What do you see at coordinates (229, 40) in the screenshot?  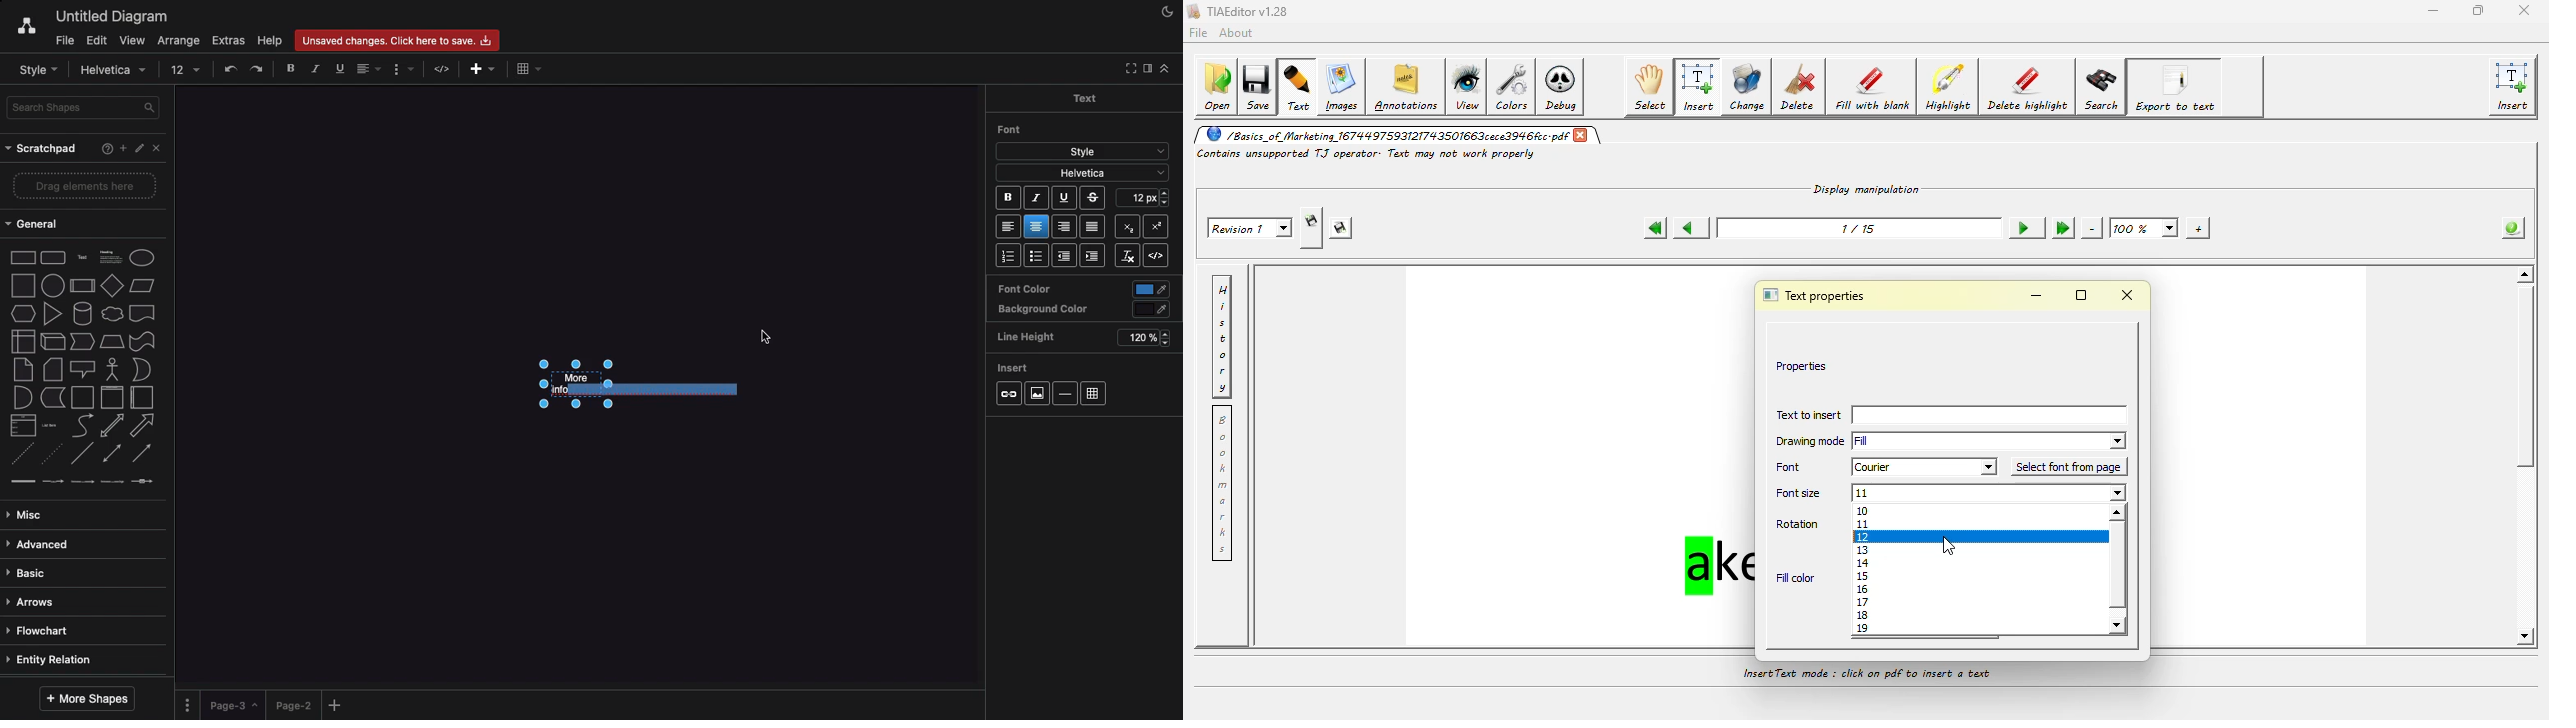 I see `Extras` at bounding box center [229, 40].